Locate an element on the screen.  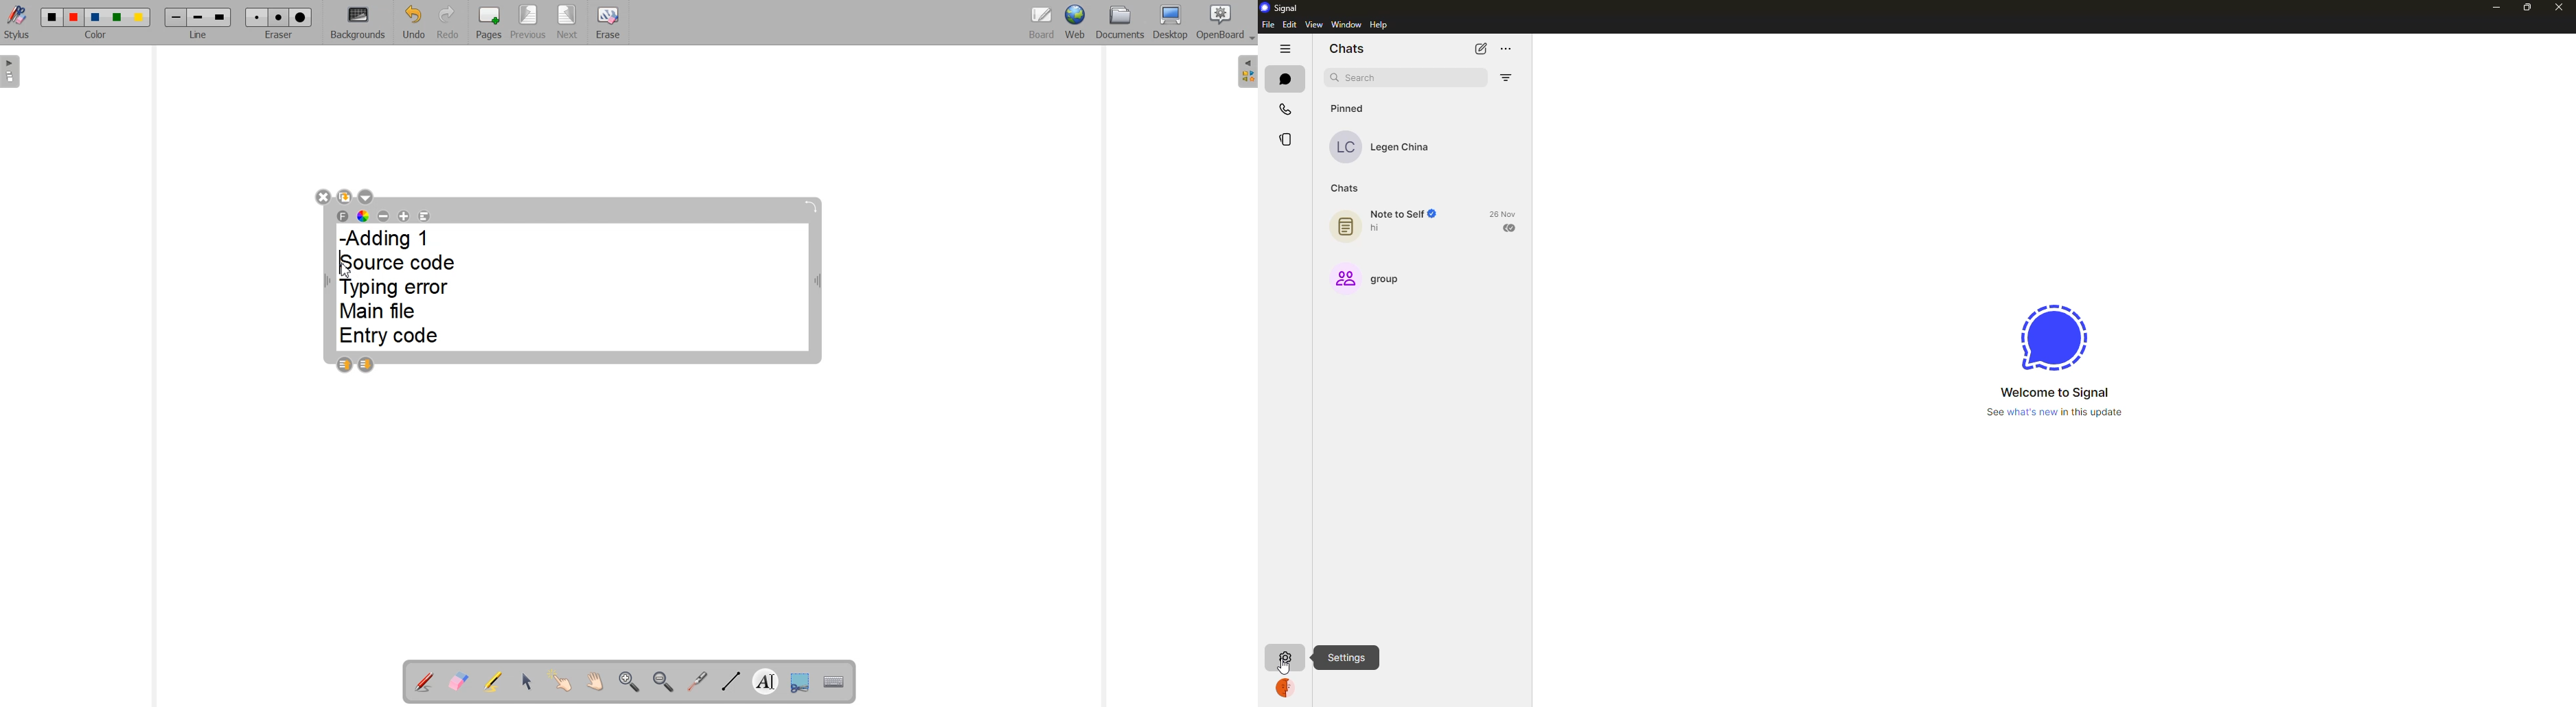
Width Adjustable is located at coordinates (329, 282).